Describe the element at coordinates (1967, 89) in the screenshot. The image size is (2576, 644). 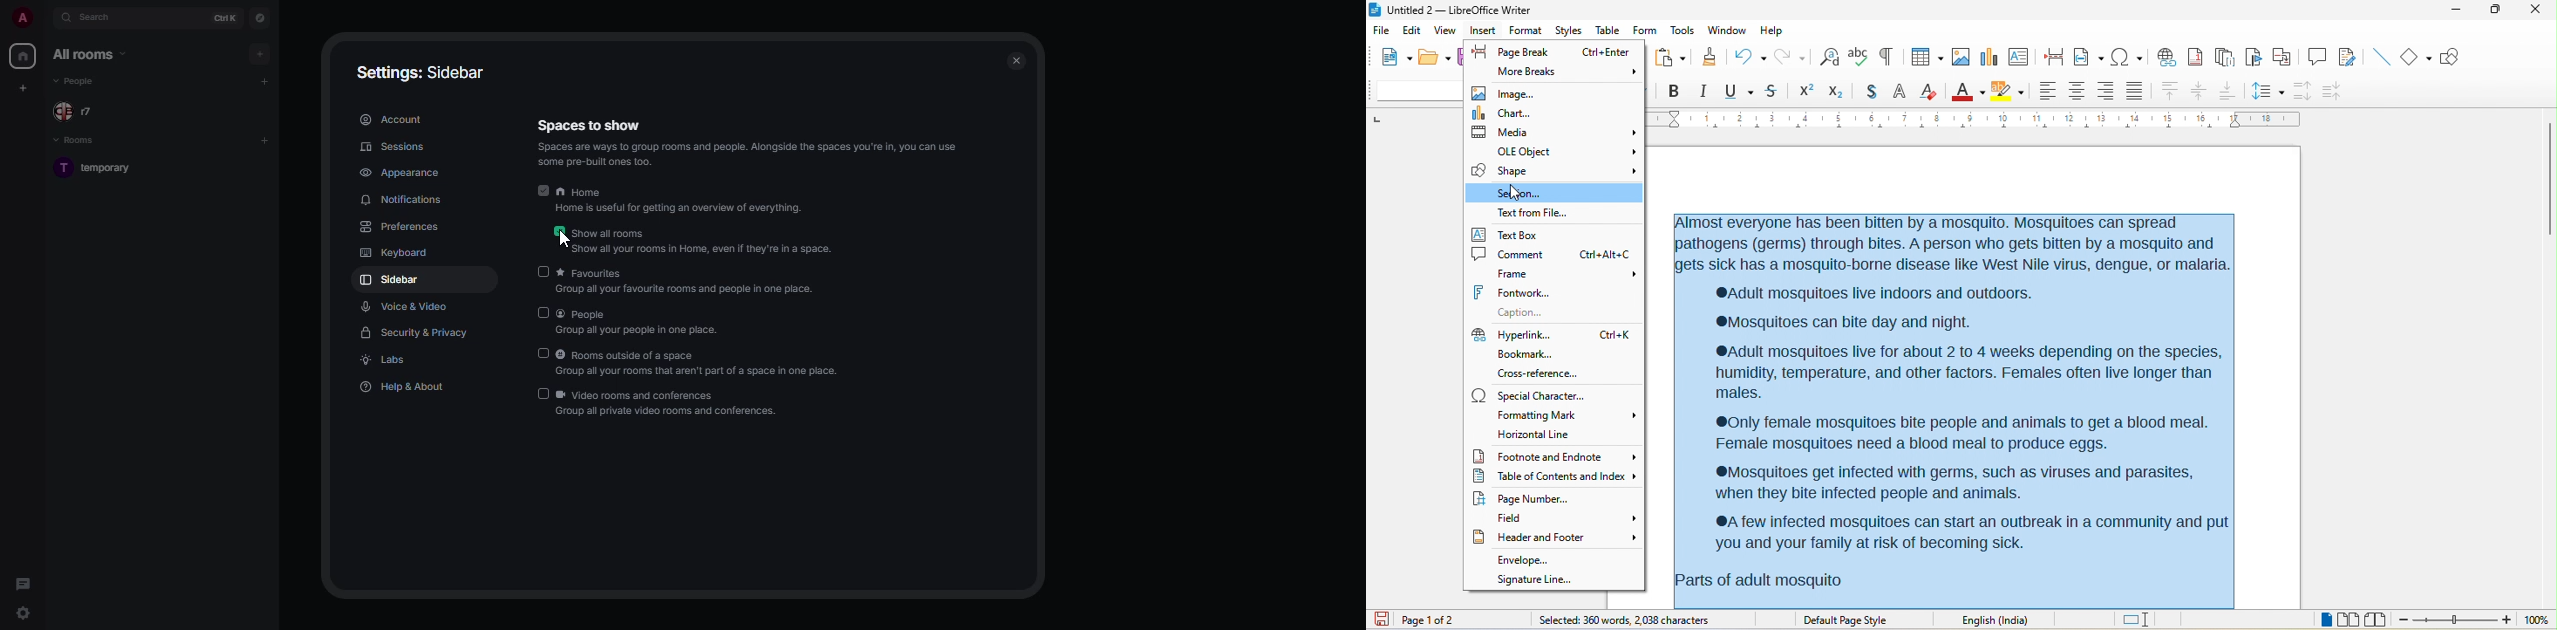
I see `font color` at that location.